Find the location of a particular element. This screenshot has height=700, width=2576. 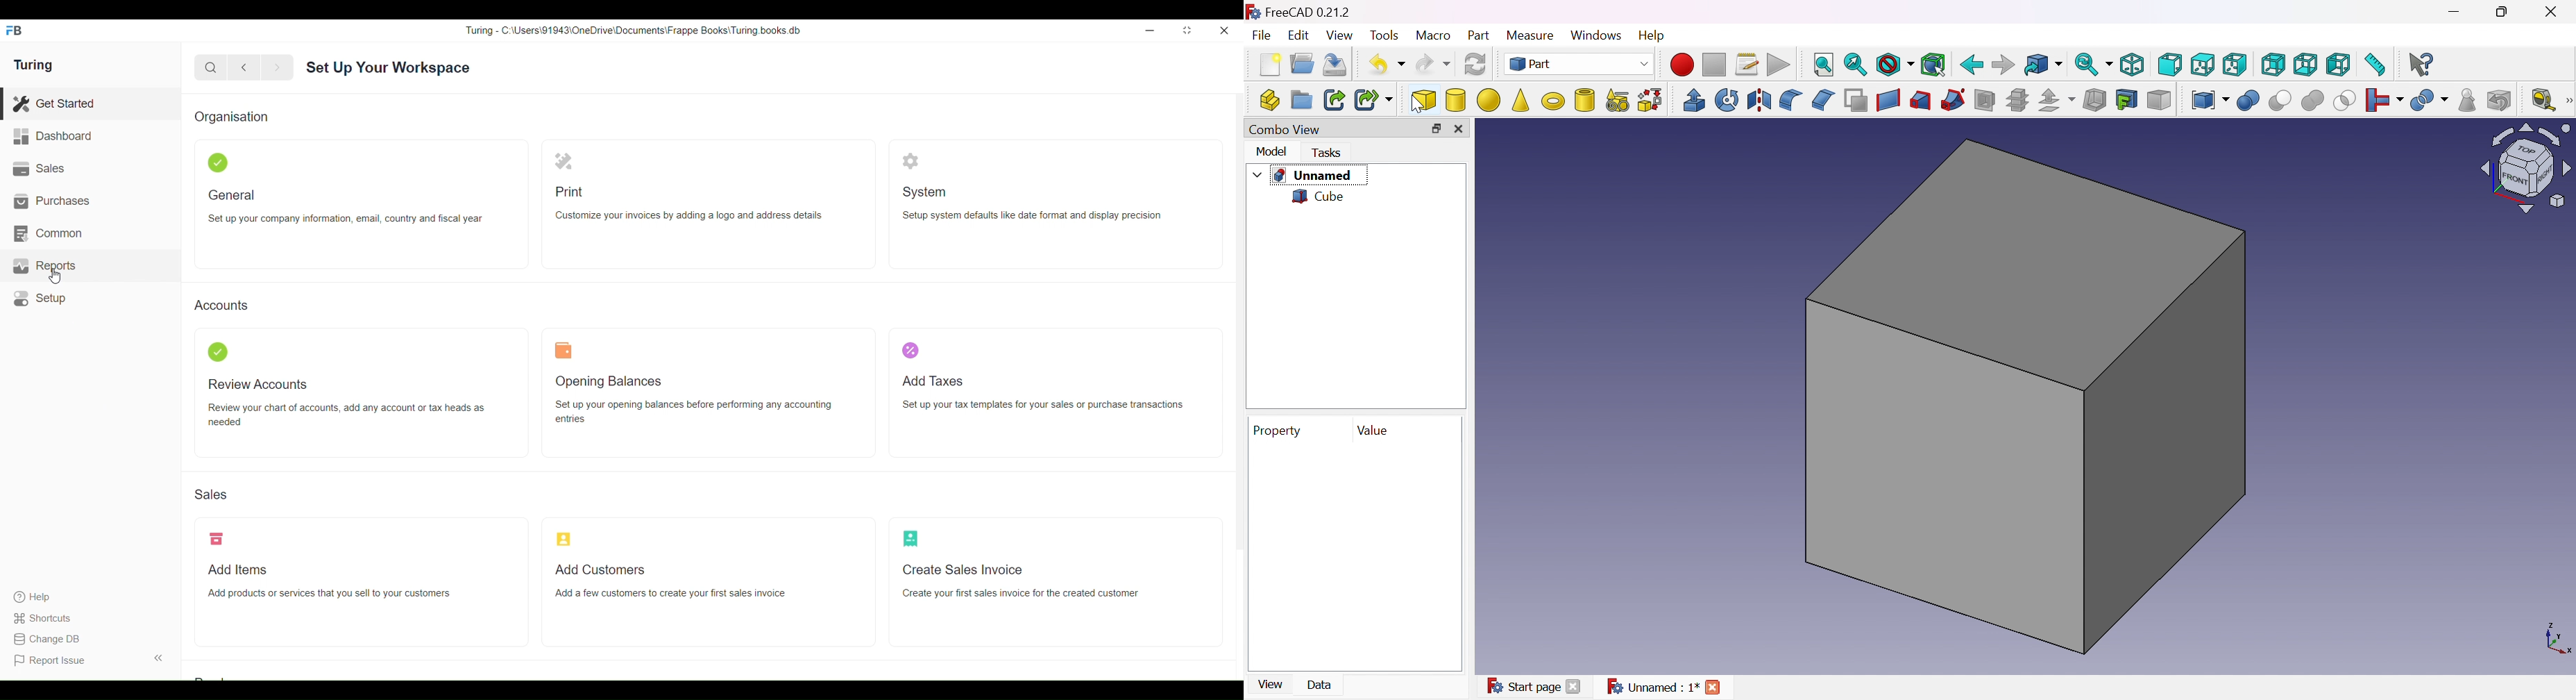

Data is located at coordinates (1321, 685).